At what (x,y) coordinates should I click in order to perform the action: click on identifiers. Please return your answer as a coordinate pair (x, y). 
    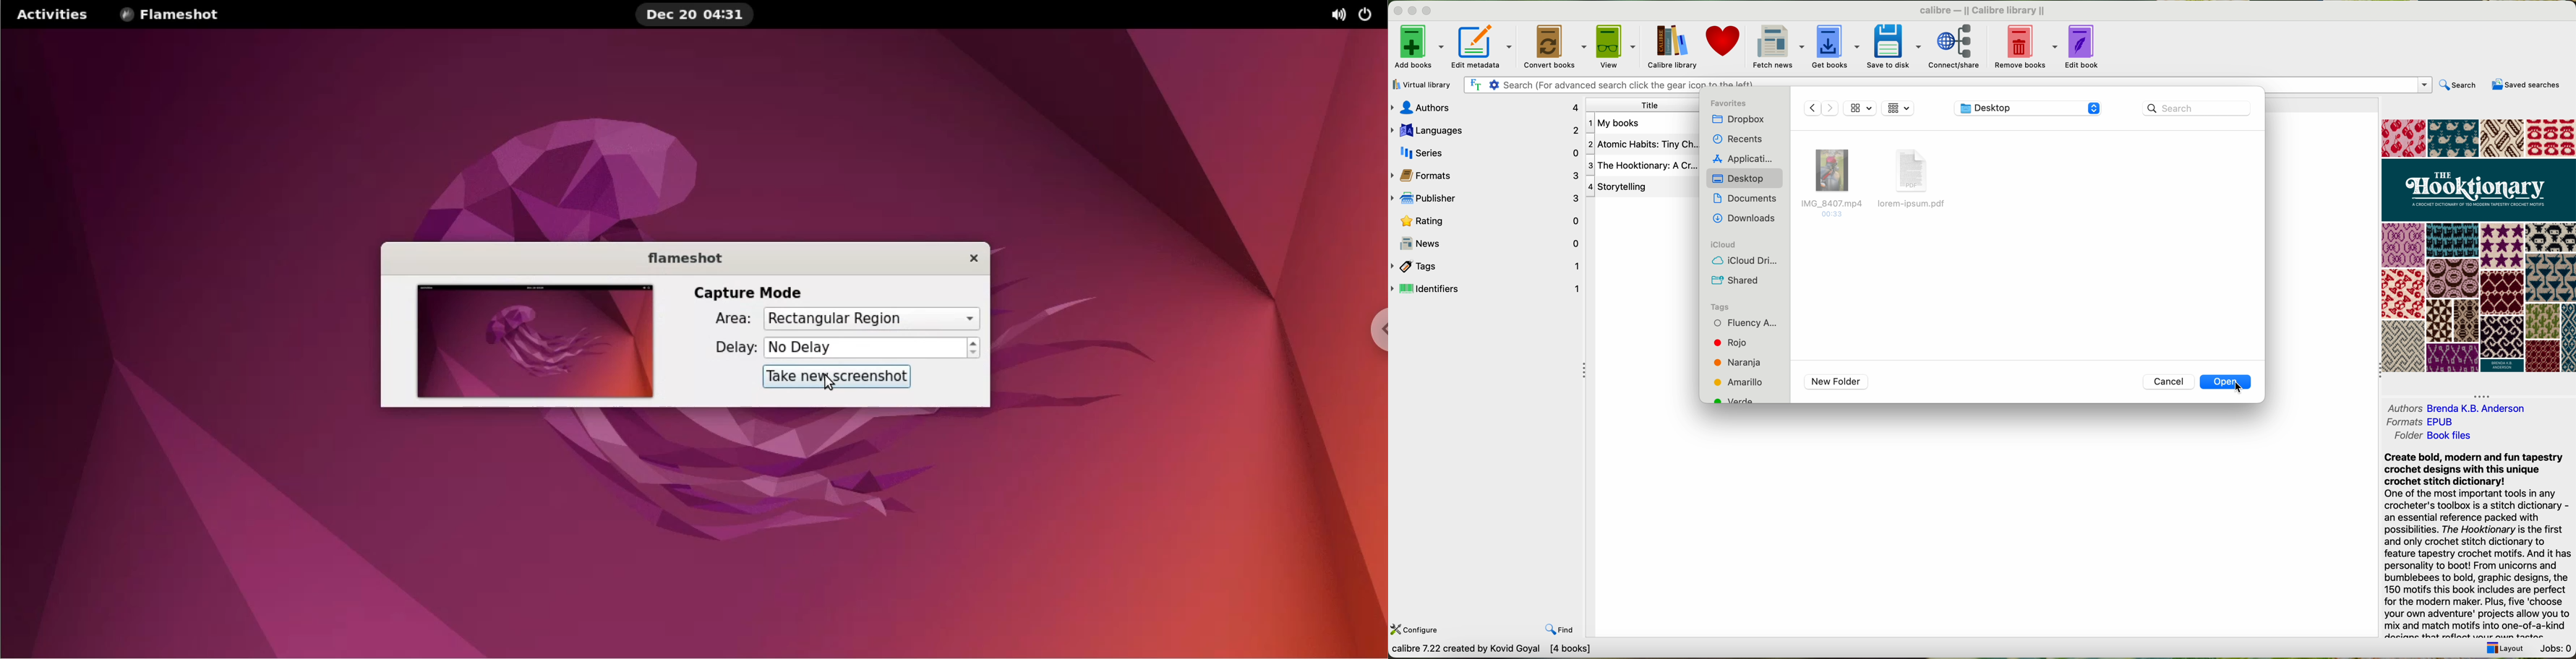
    Looking at the image, I should click on (1486, 288).